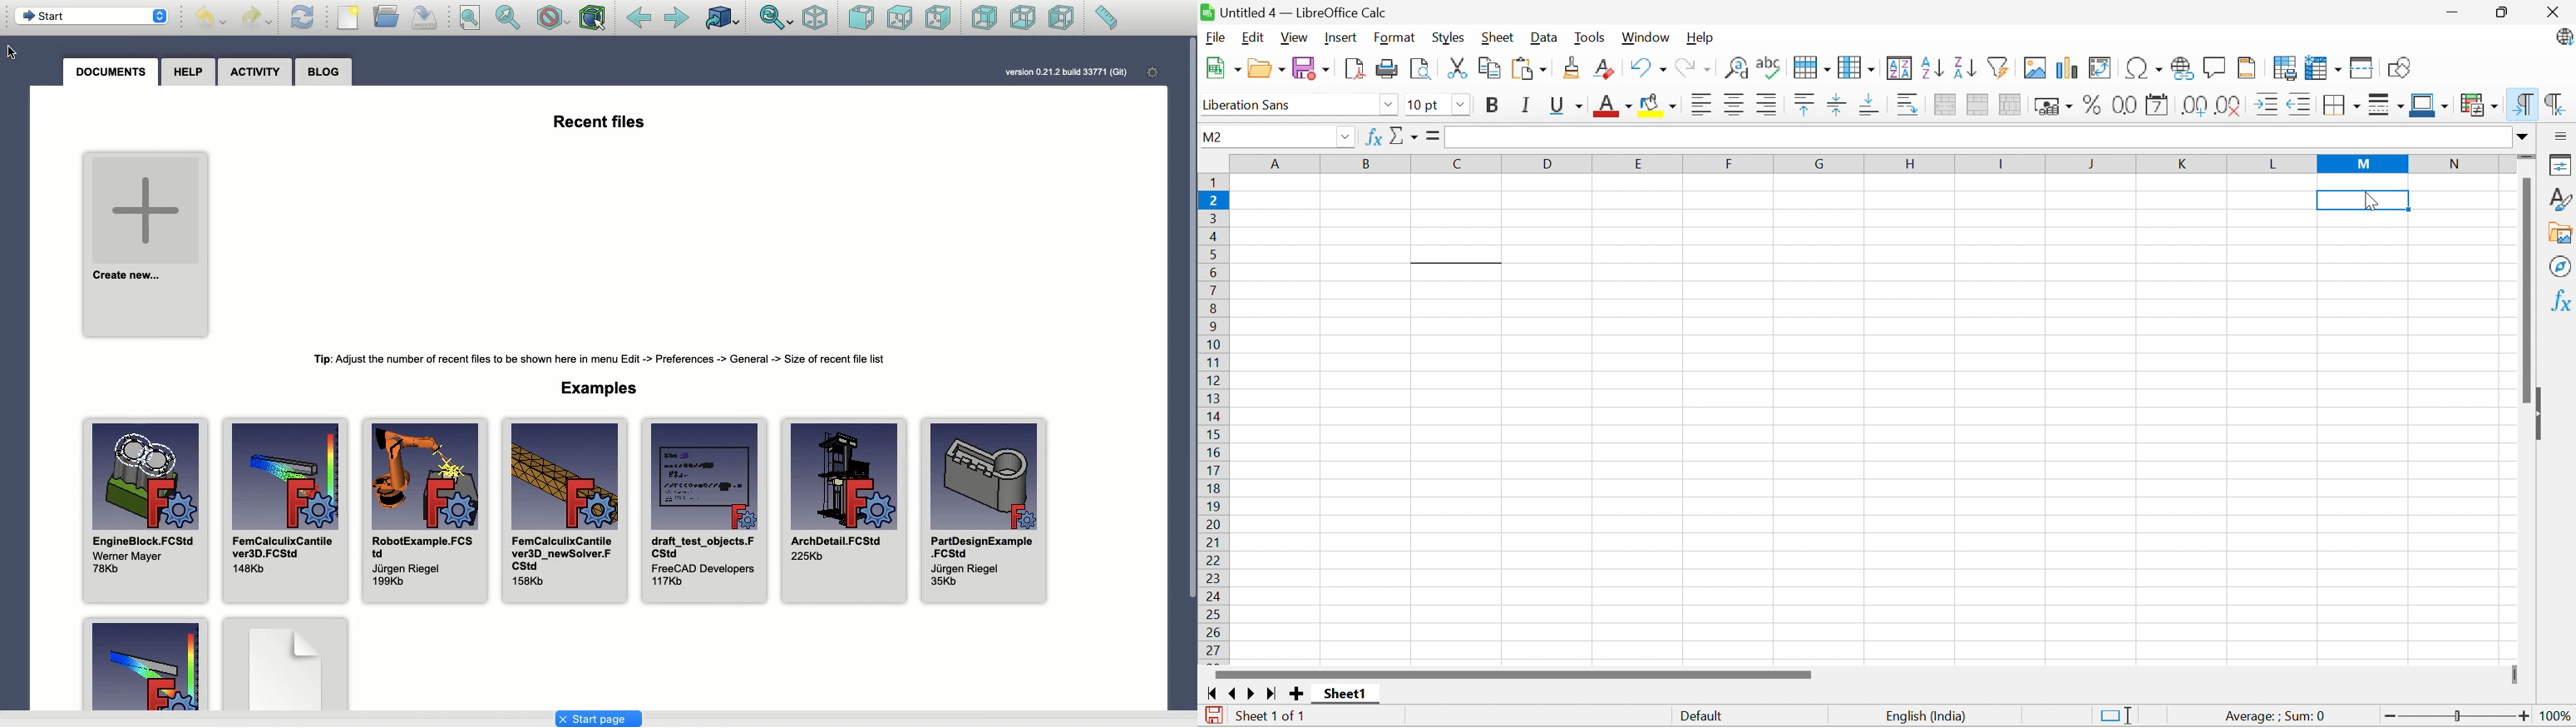  I want to click on draft_test_objects.FCStd, so click(703, 512).